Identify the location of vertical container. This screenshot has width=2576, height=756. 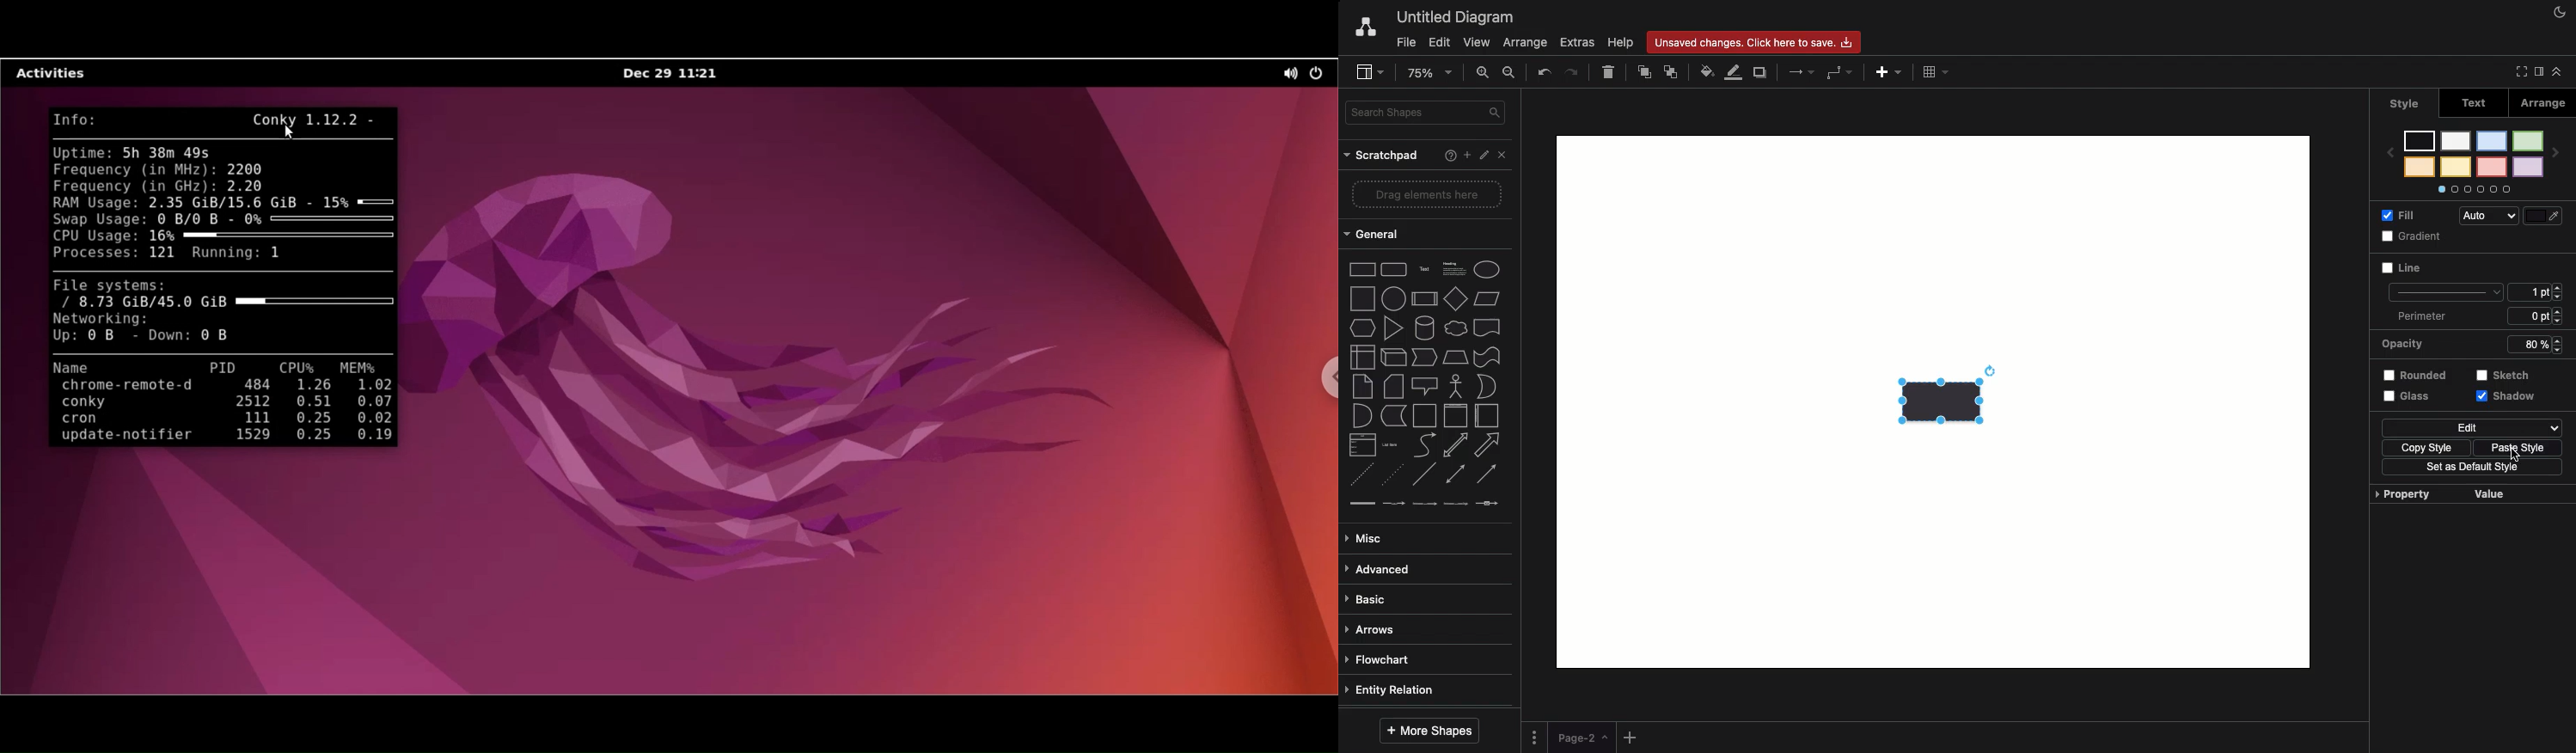
(1454, 417).